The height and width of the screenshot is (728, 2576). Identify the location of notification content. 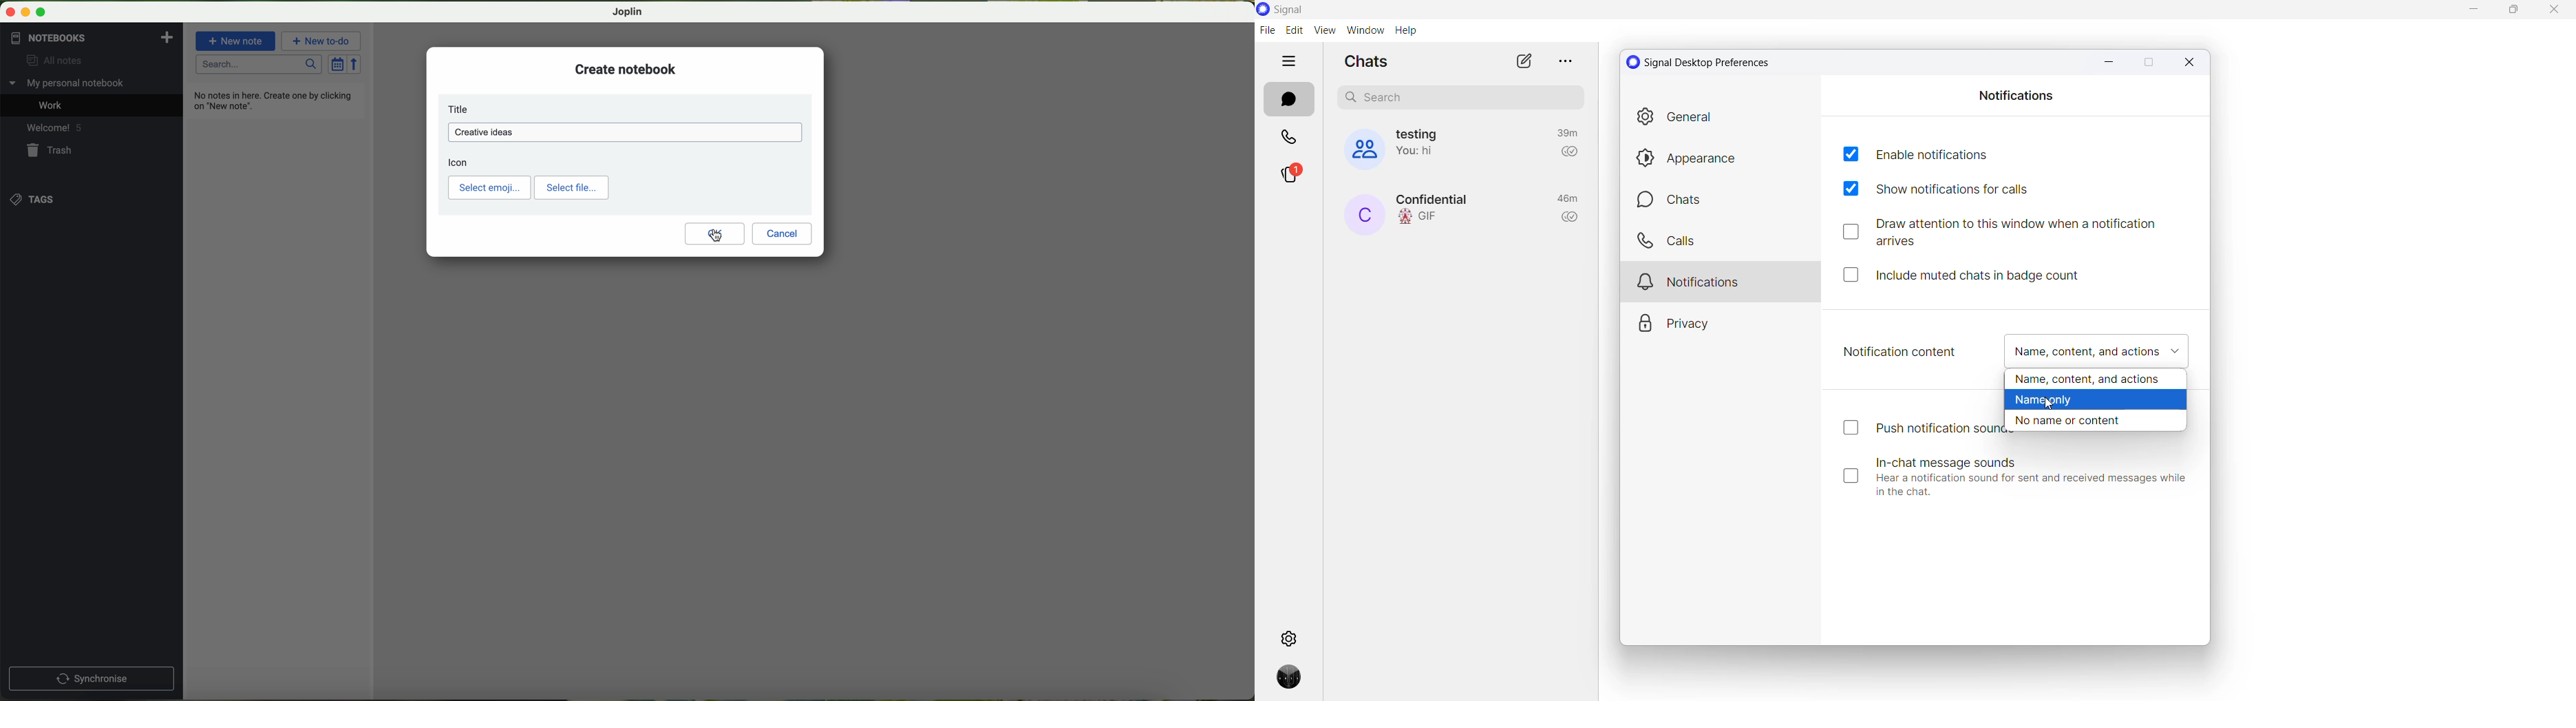
(1901, 351).